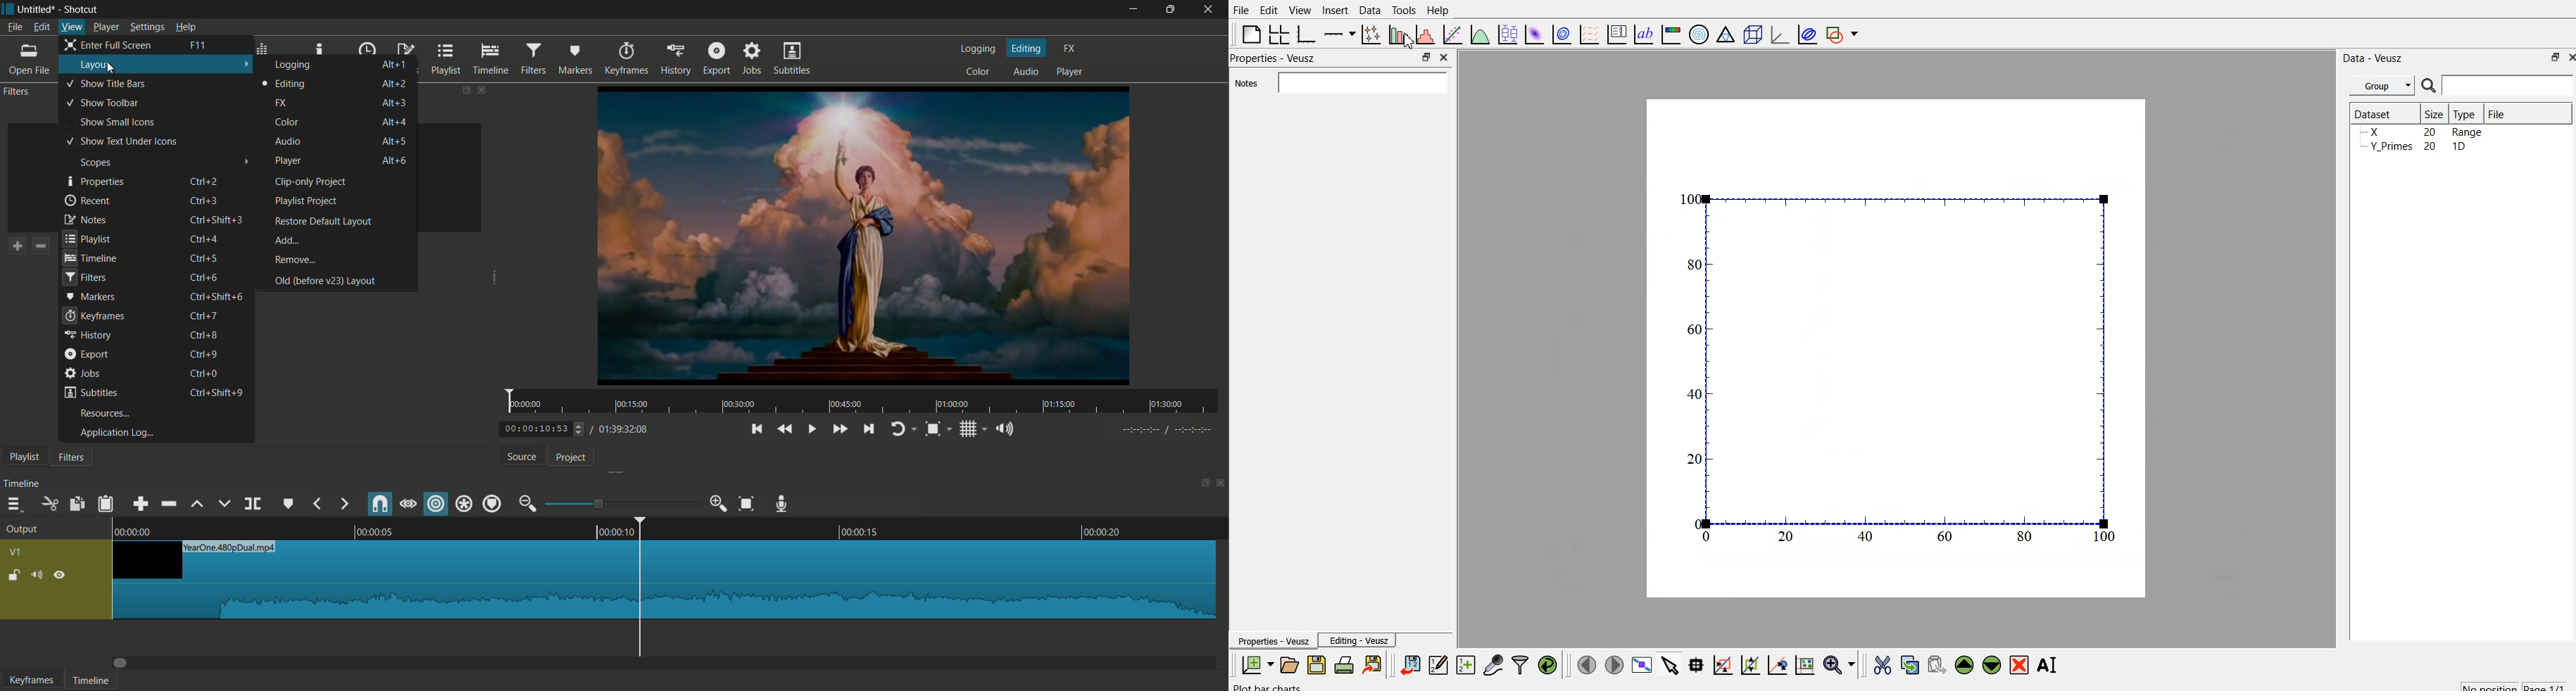 Image resolution: width=2576 pixels, height=700 pixels. I want to click on view plot full screen, so click(1642, 664).